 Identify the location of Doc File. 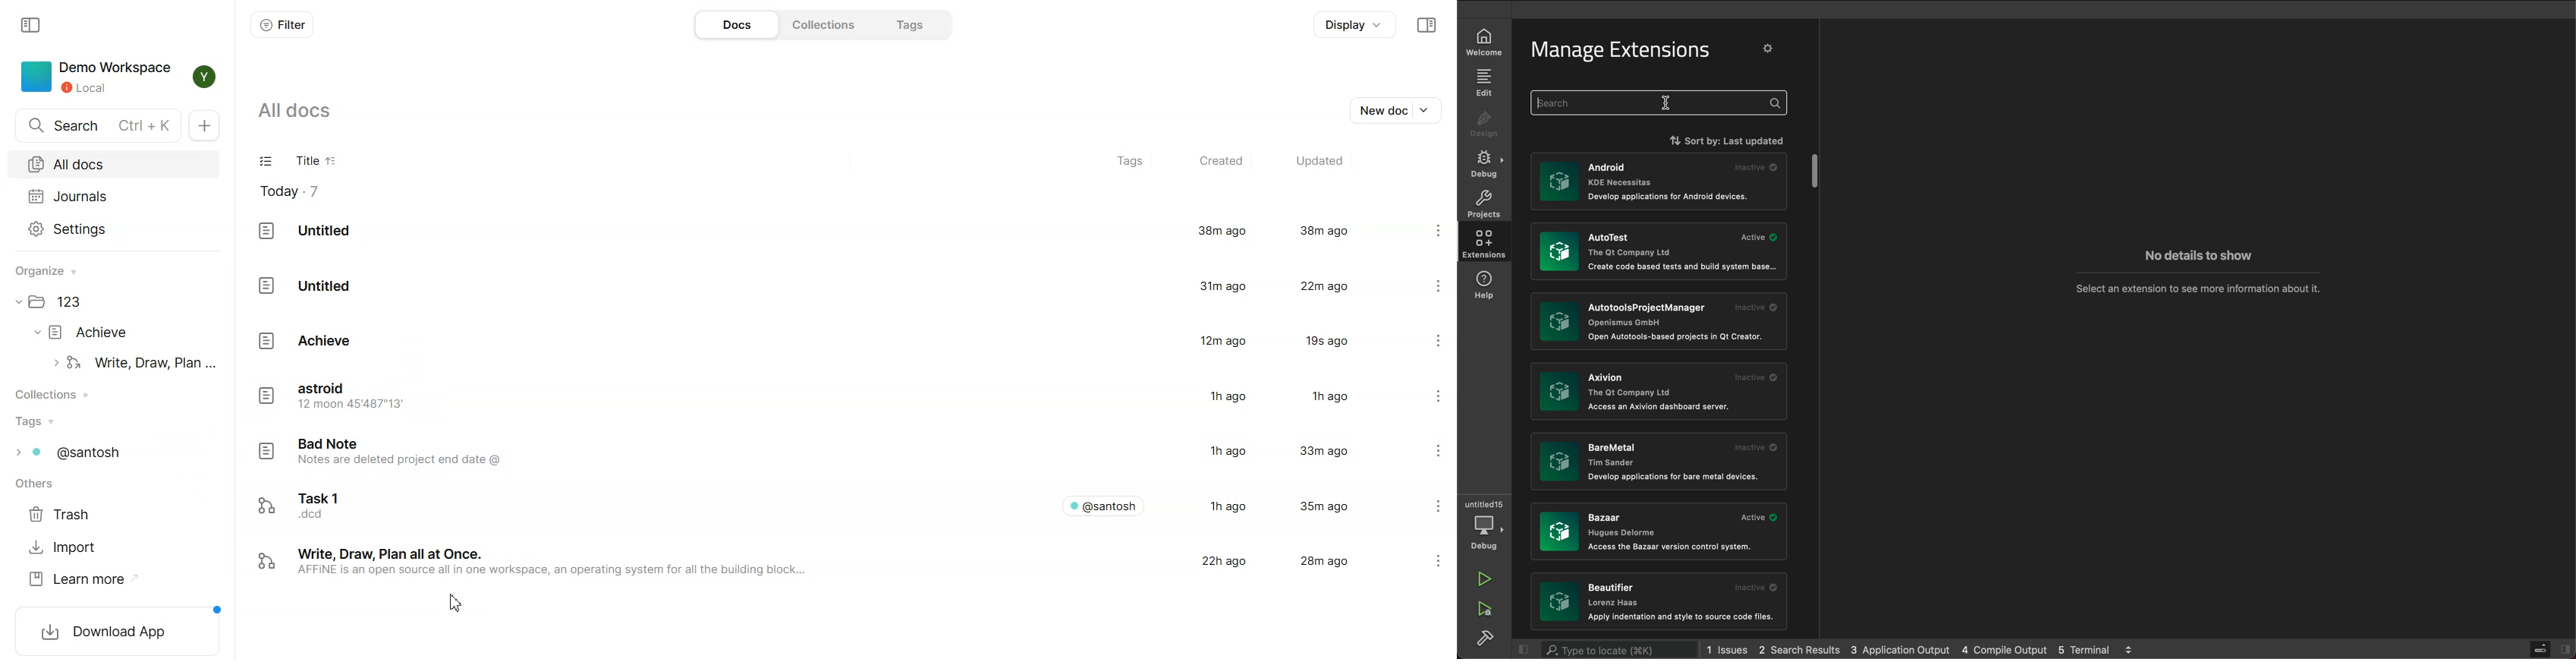
(815, 563).